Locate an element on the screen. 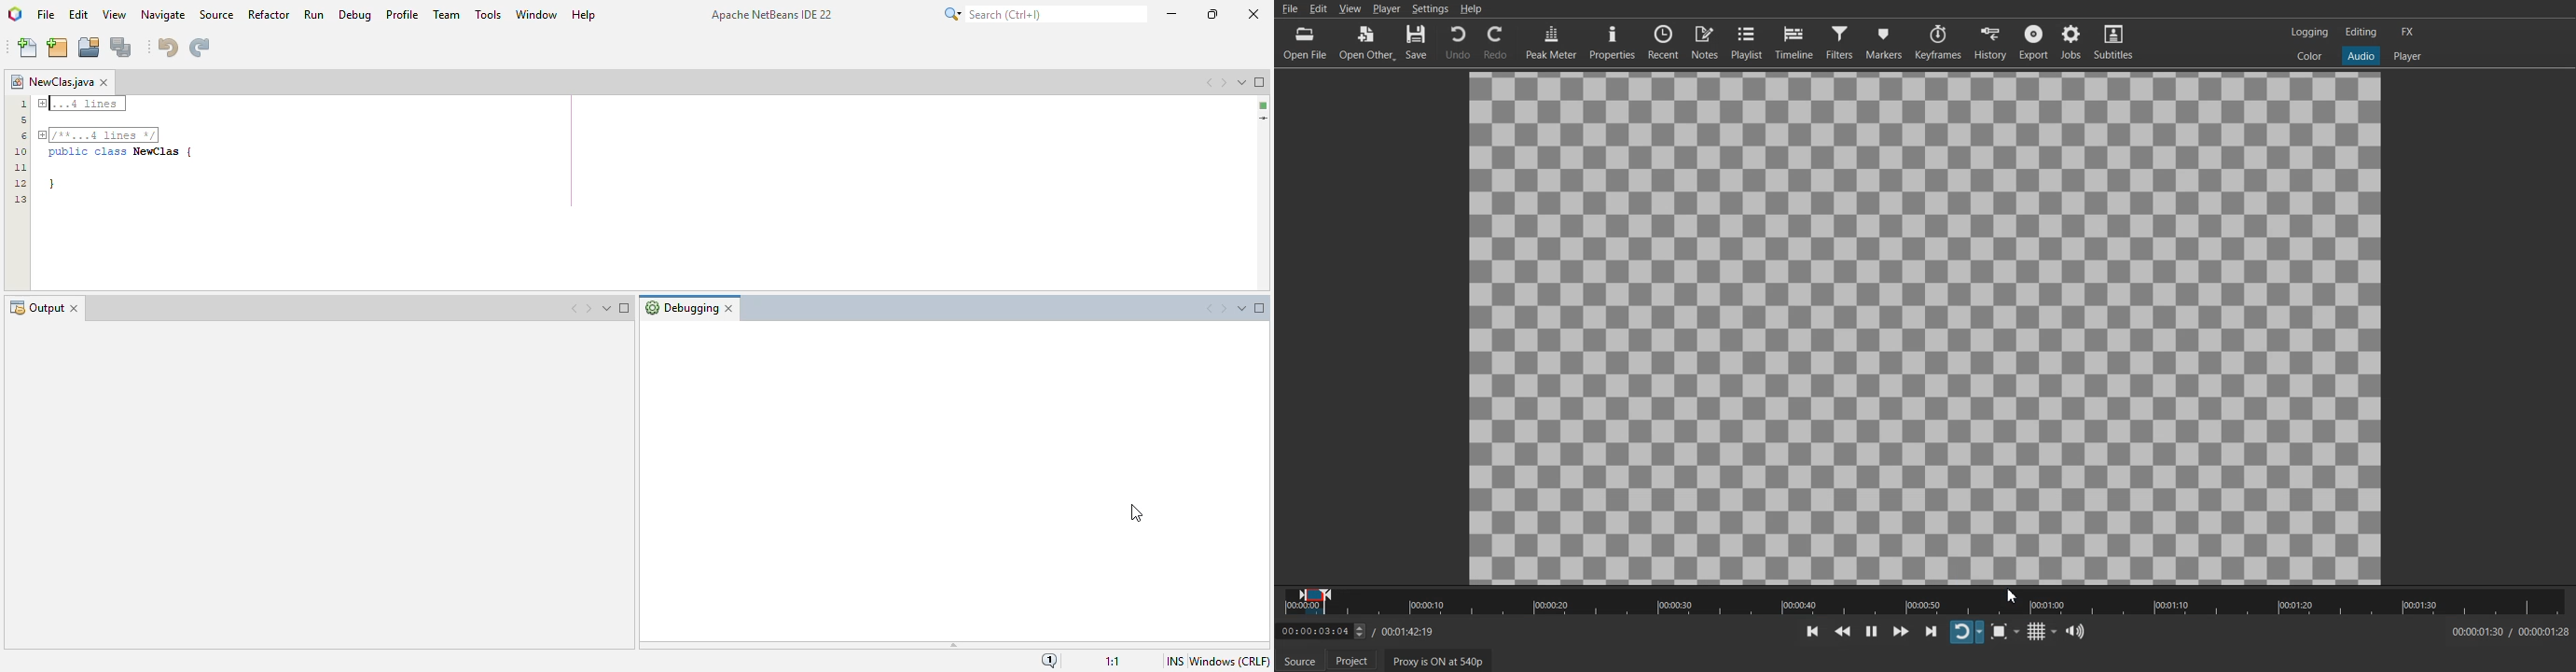 This screenshot has width=2576, height=672. Audio is located at coordinates (2361, 56).